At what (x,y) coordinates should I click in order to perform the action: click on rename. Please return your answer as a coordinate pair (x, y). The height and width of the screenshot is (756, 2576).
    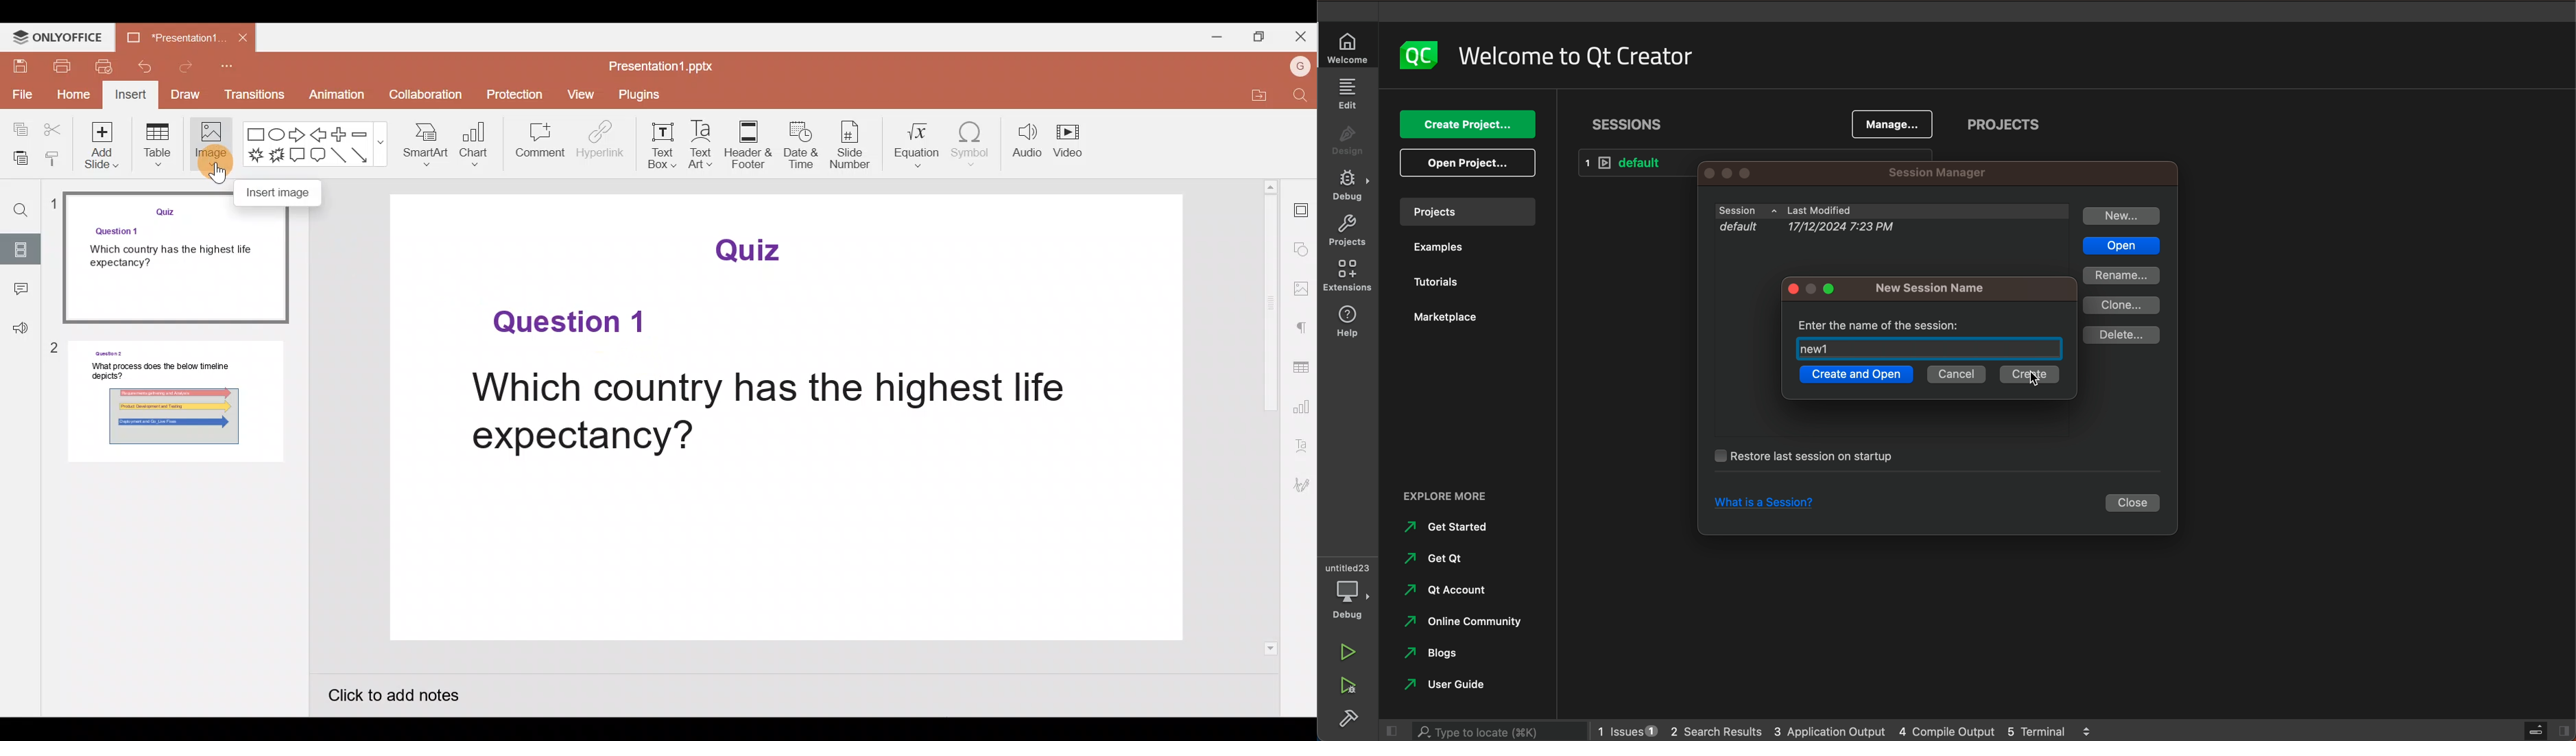
    Looking at the image, I should click on (2120, 275).